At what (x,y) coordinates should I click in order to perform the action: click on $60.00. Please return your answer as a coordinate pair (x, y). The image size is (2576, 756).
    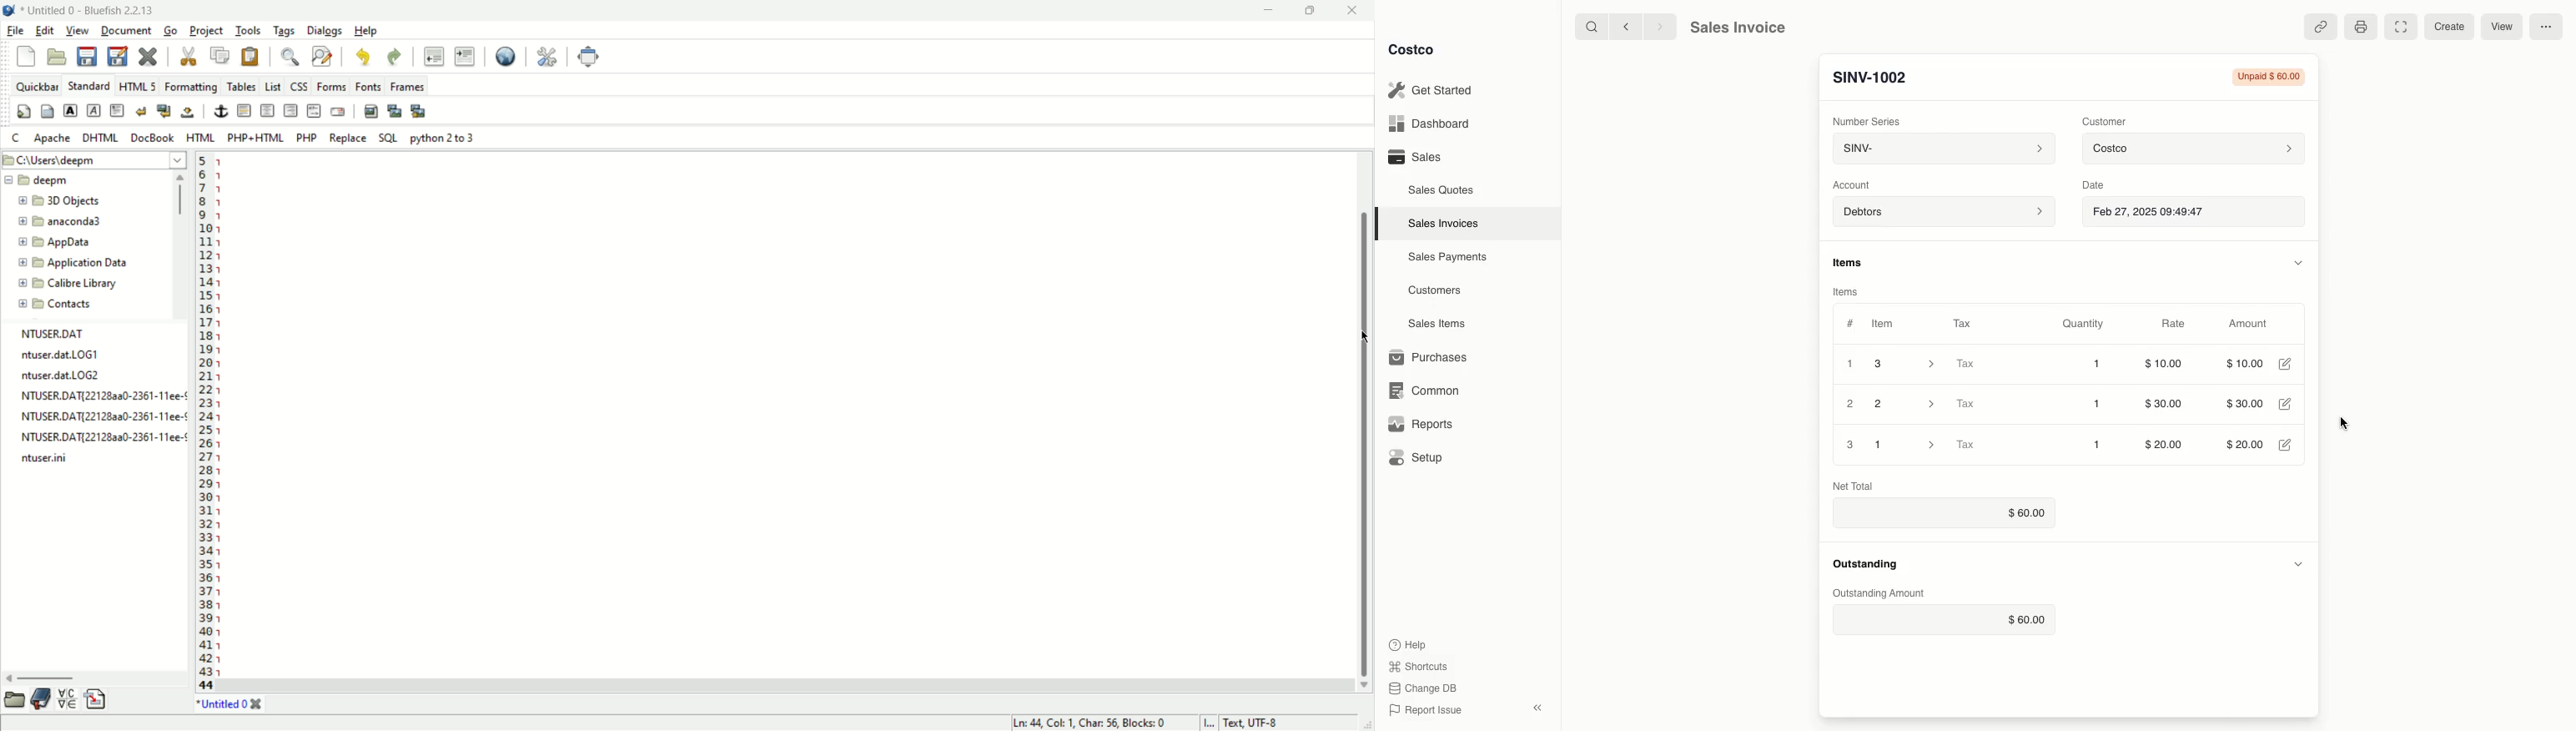
    Looking at the image, I should click on (1944, 622).